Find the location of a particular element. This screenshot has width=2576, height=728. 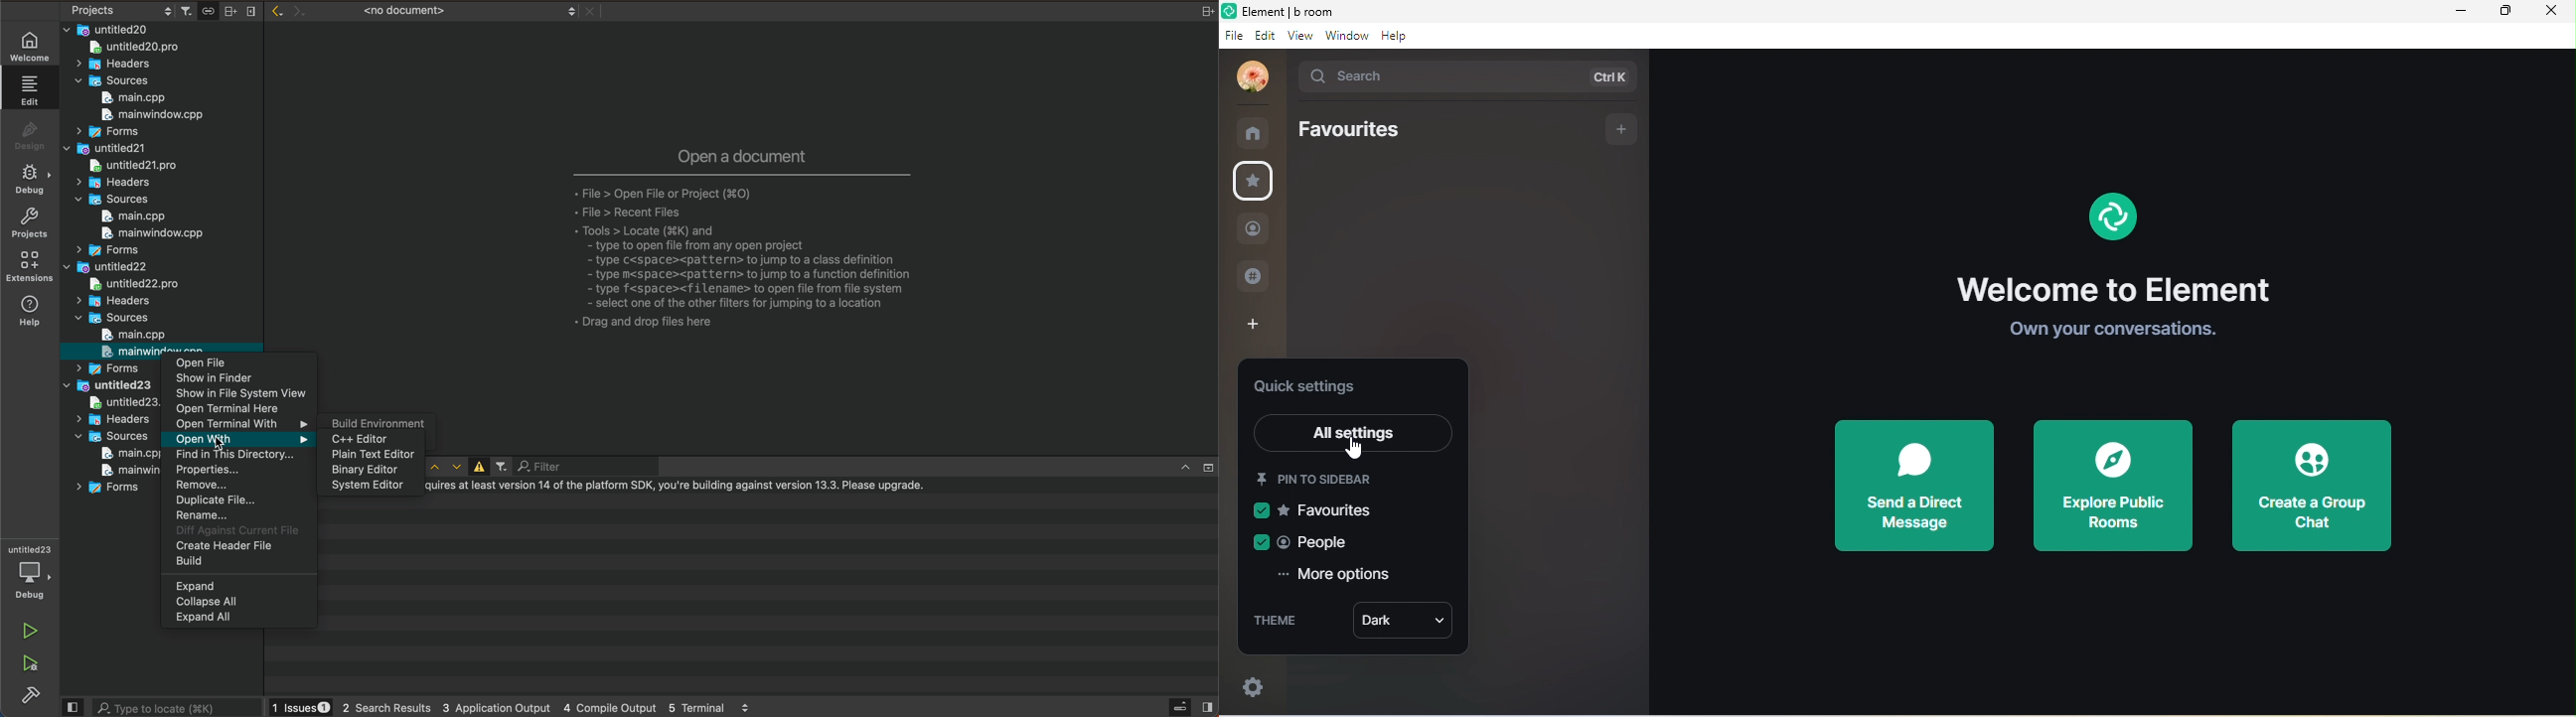

more options is located at coordinates (1335, 576).